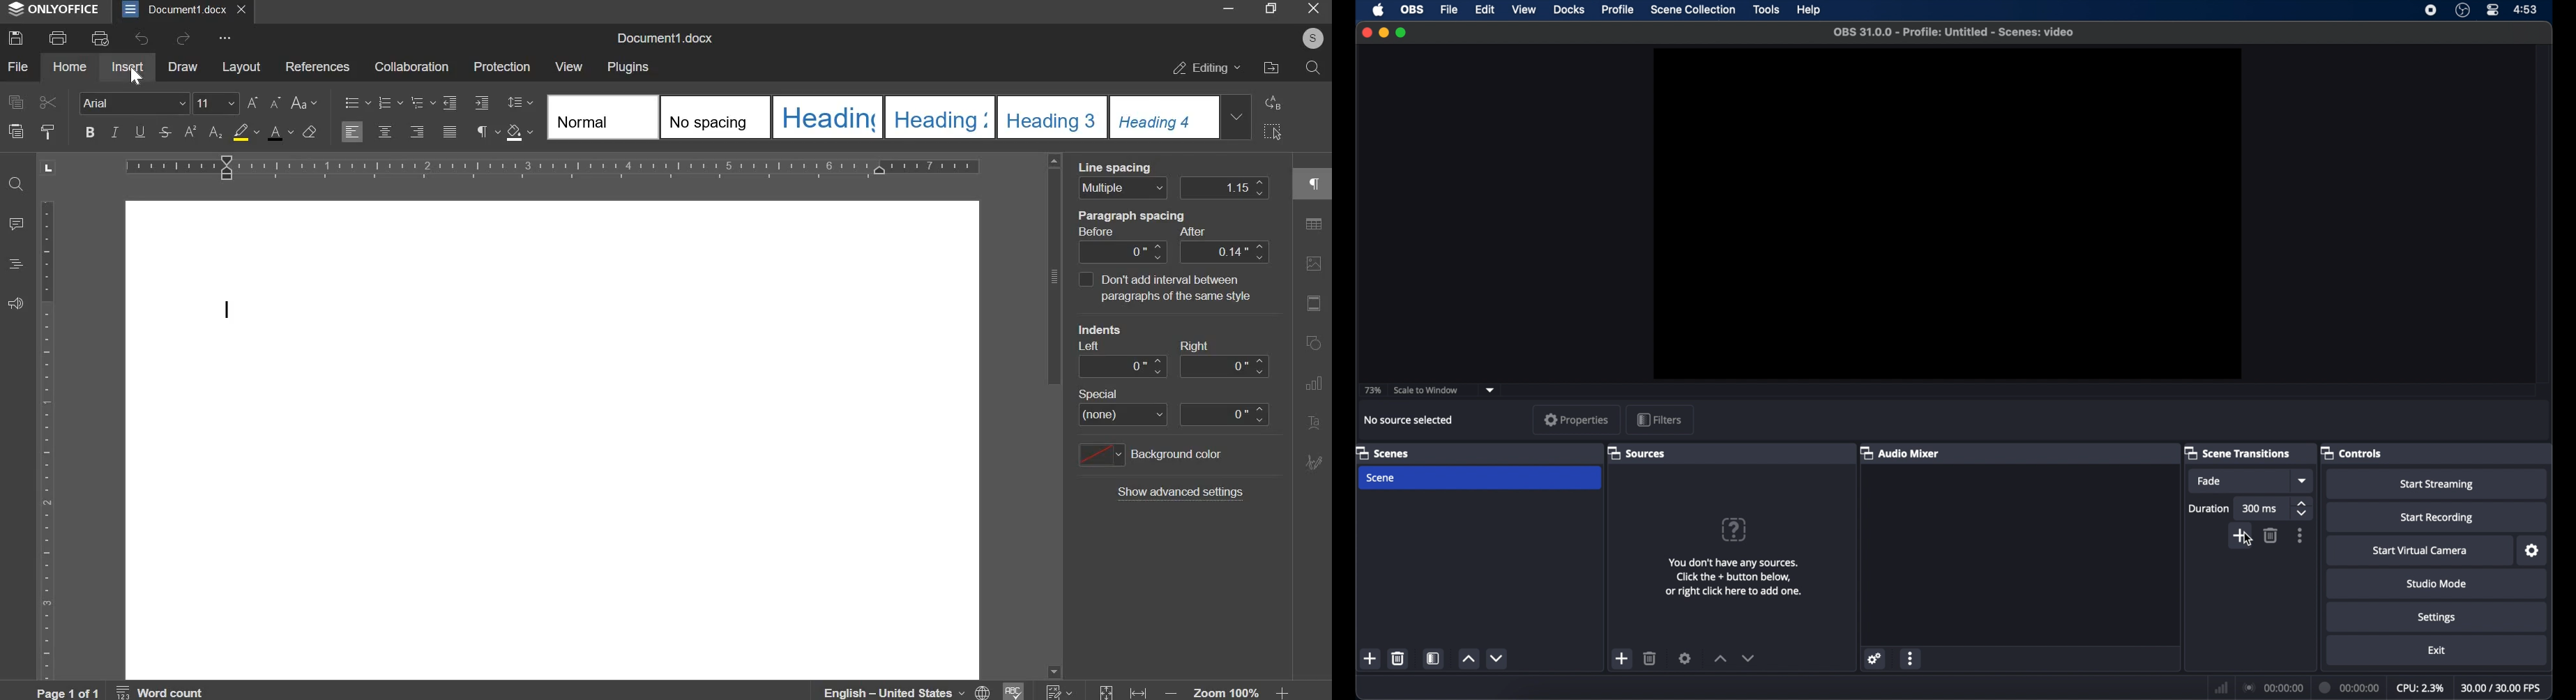 This screenshot has width=2576, height=700. Describe the element at coordinates (1576, 419) in the screenshot. I see `properties` at that location.